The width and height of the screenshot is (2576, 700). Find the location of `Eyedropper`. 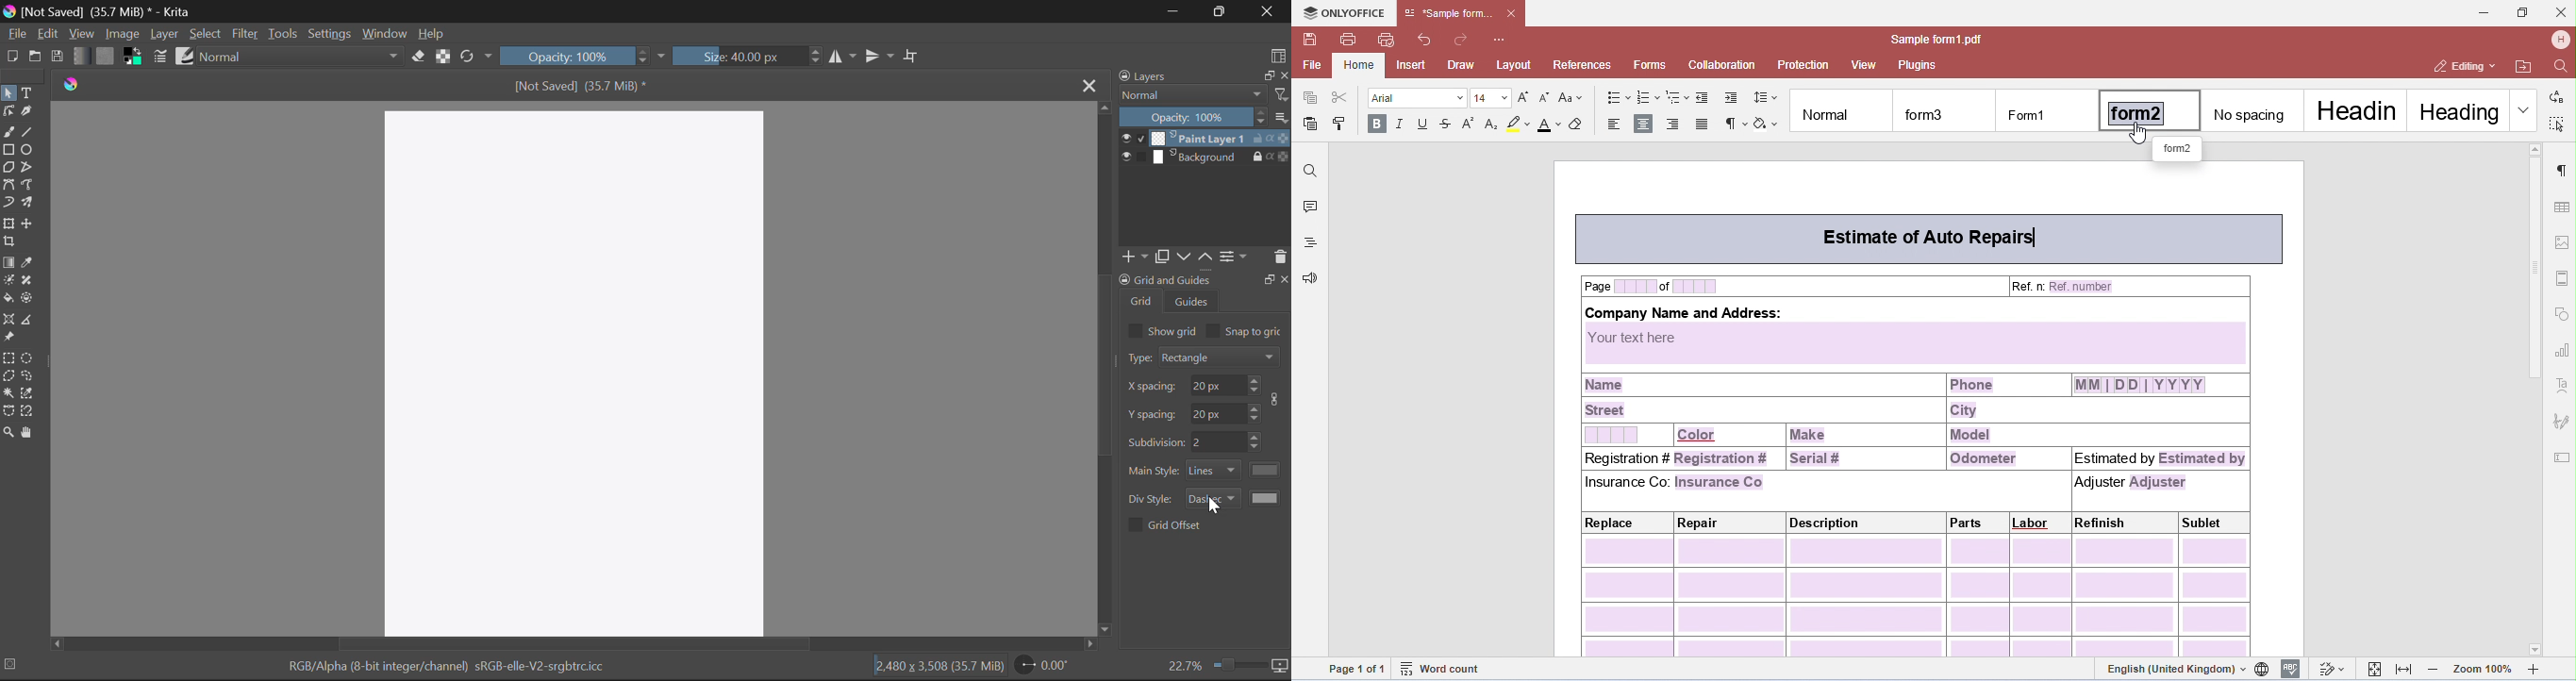

Eyedropper is located at coordinates (28, 264).